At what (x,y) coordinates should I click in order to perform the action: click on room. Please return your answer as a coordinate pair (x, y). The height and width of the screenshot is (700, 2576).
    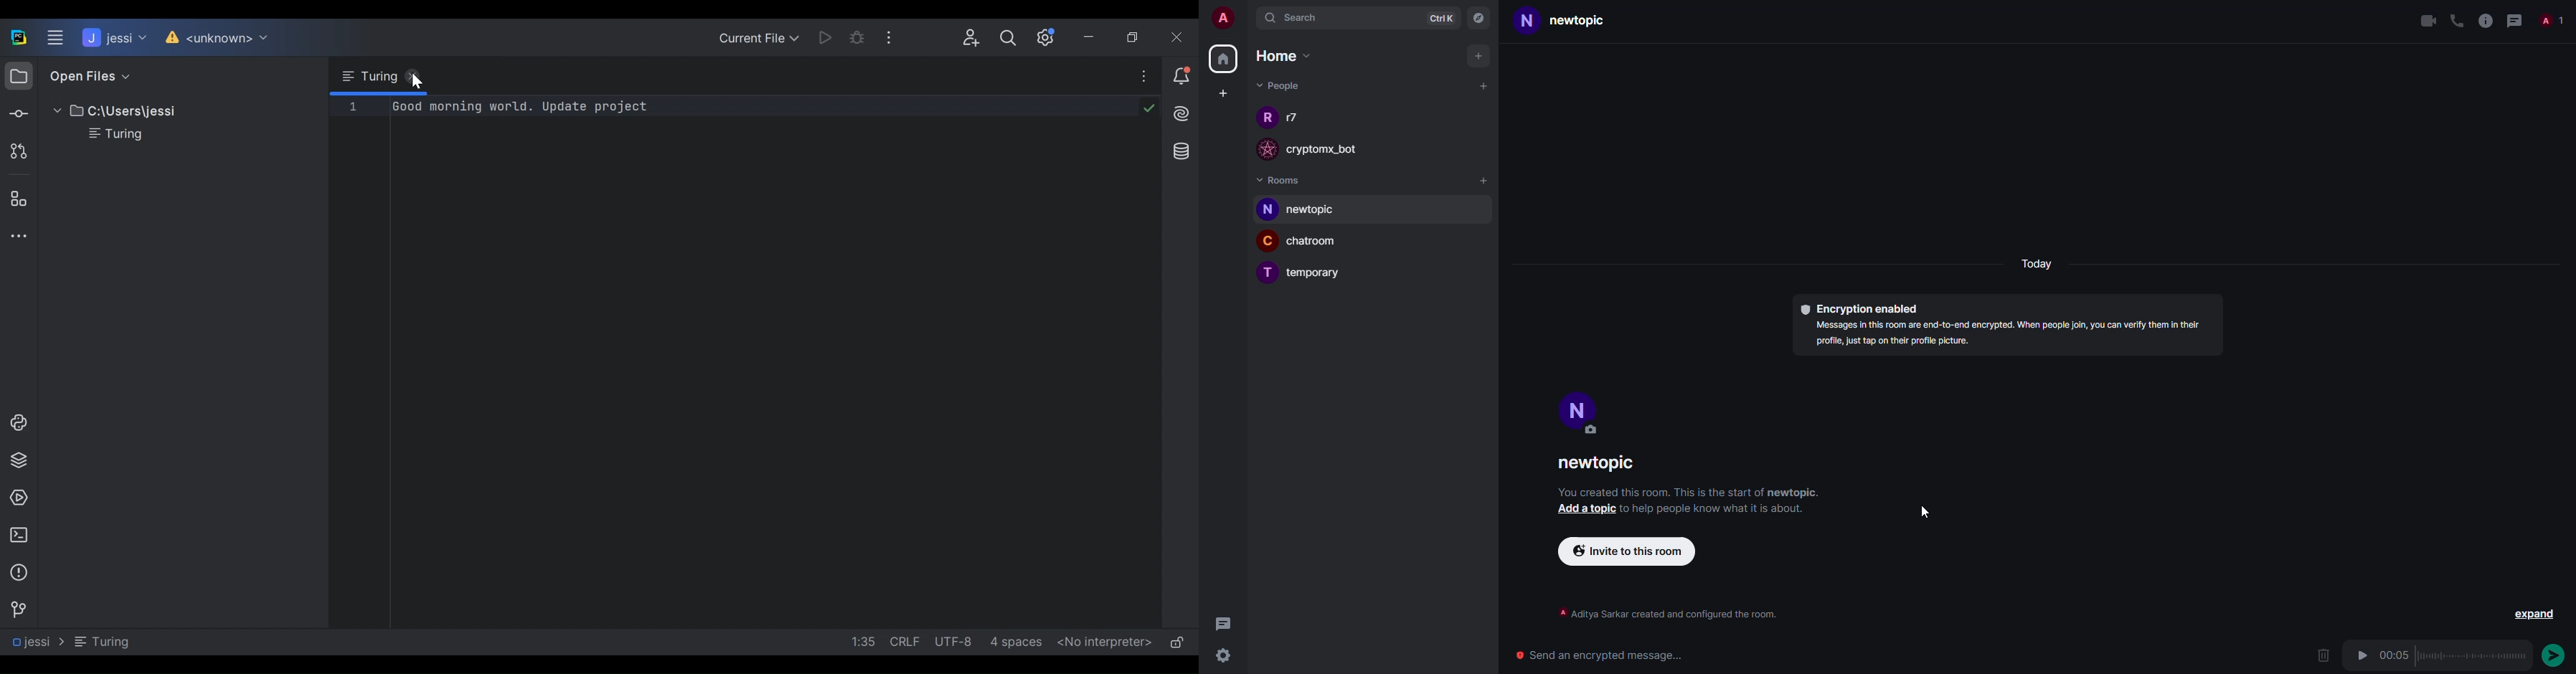
    Looking at the image, I should click on (1321, 244).